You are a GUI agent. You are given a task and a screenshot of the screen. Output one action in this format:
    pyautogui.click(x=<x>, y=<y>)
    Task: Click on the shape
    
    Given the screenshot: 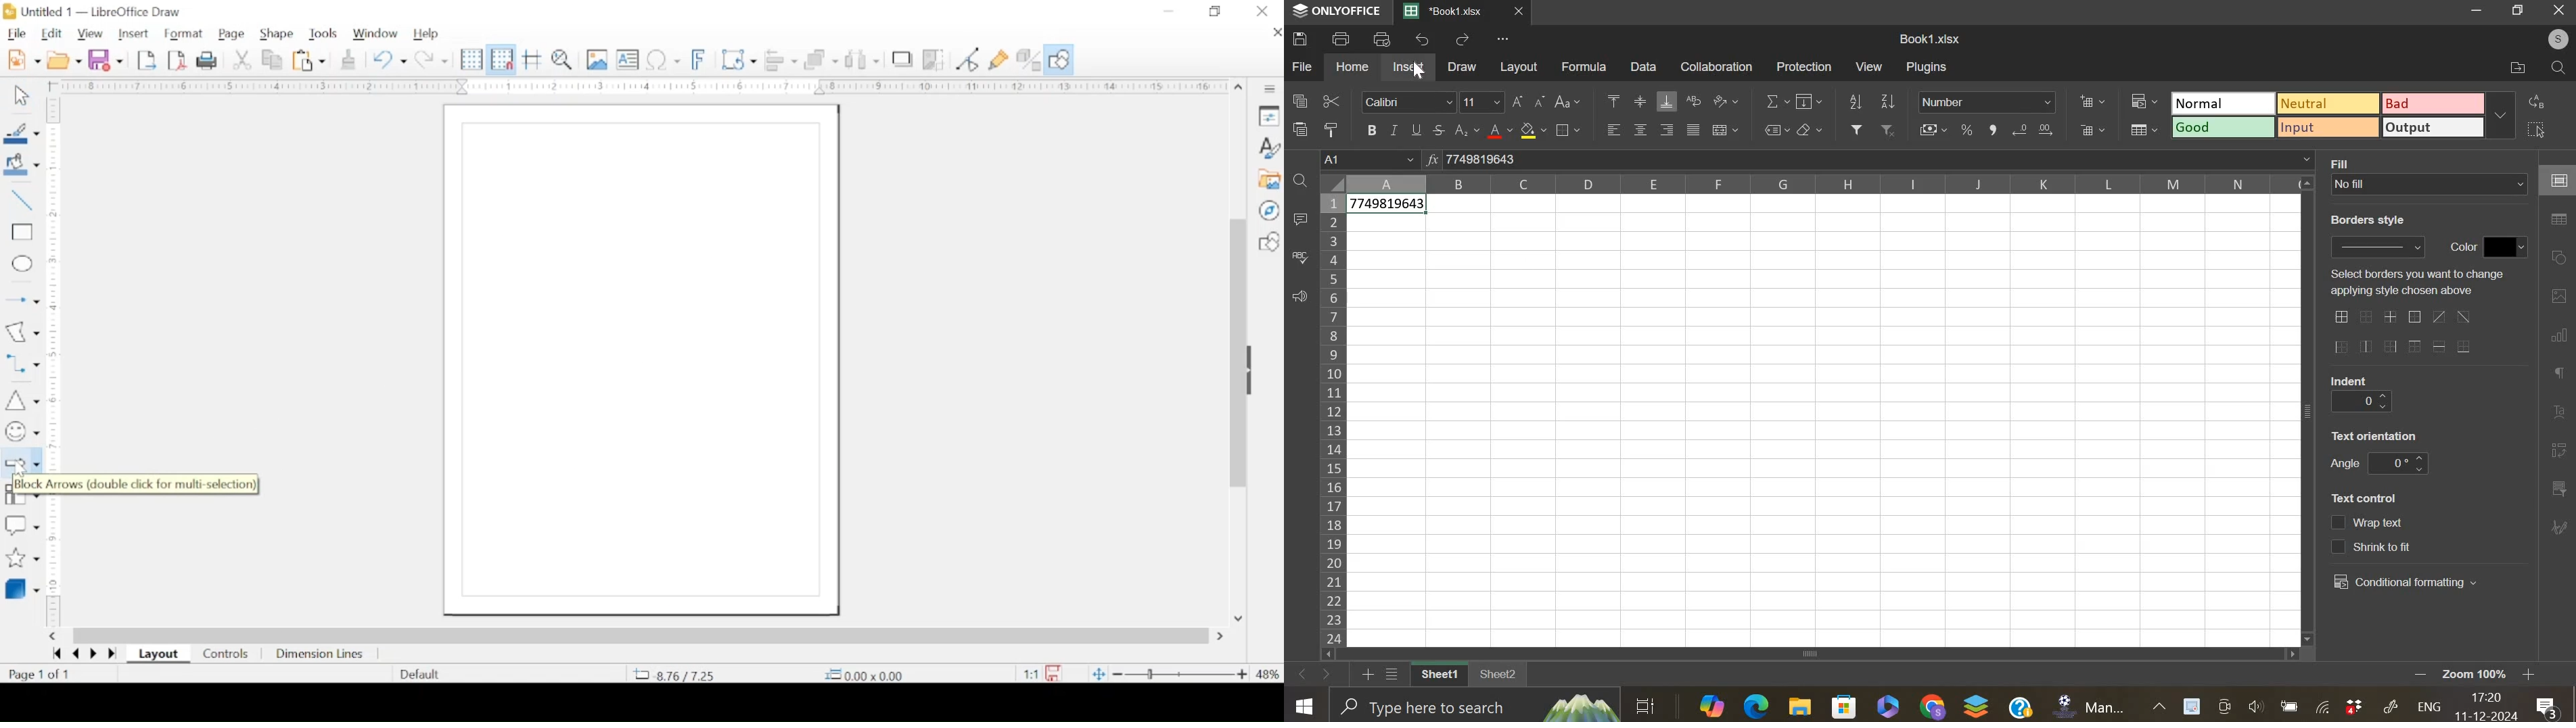 What is the action you would take?
    pyautogui.click(x=277, y=34)
    